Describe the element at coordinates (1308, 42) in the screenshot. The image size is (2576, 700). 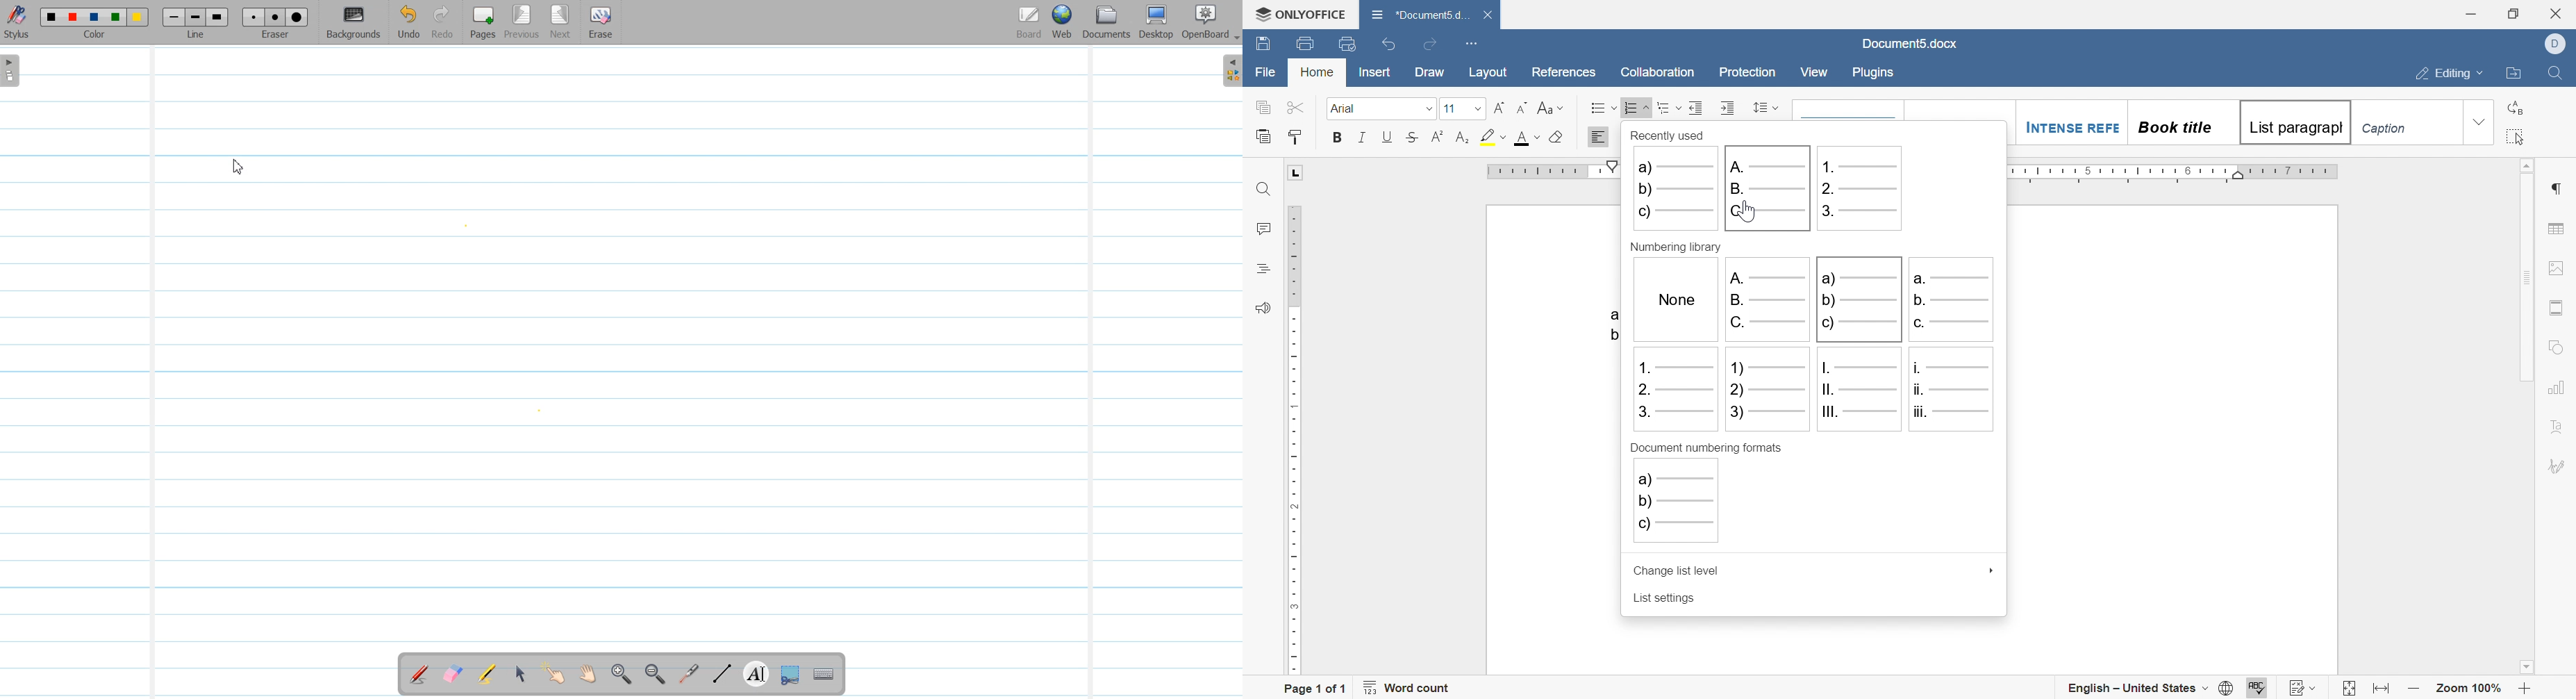
I see `print` at that location.